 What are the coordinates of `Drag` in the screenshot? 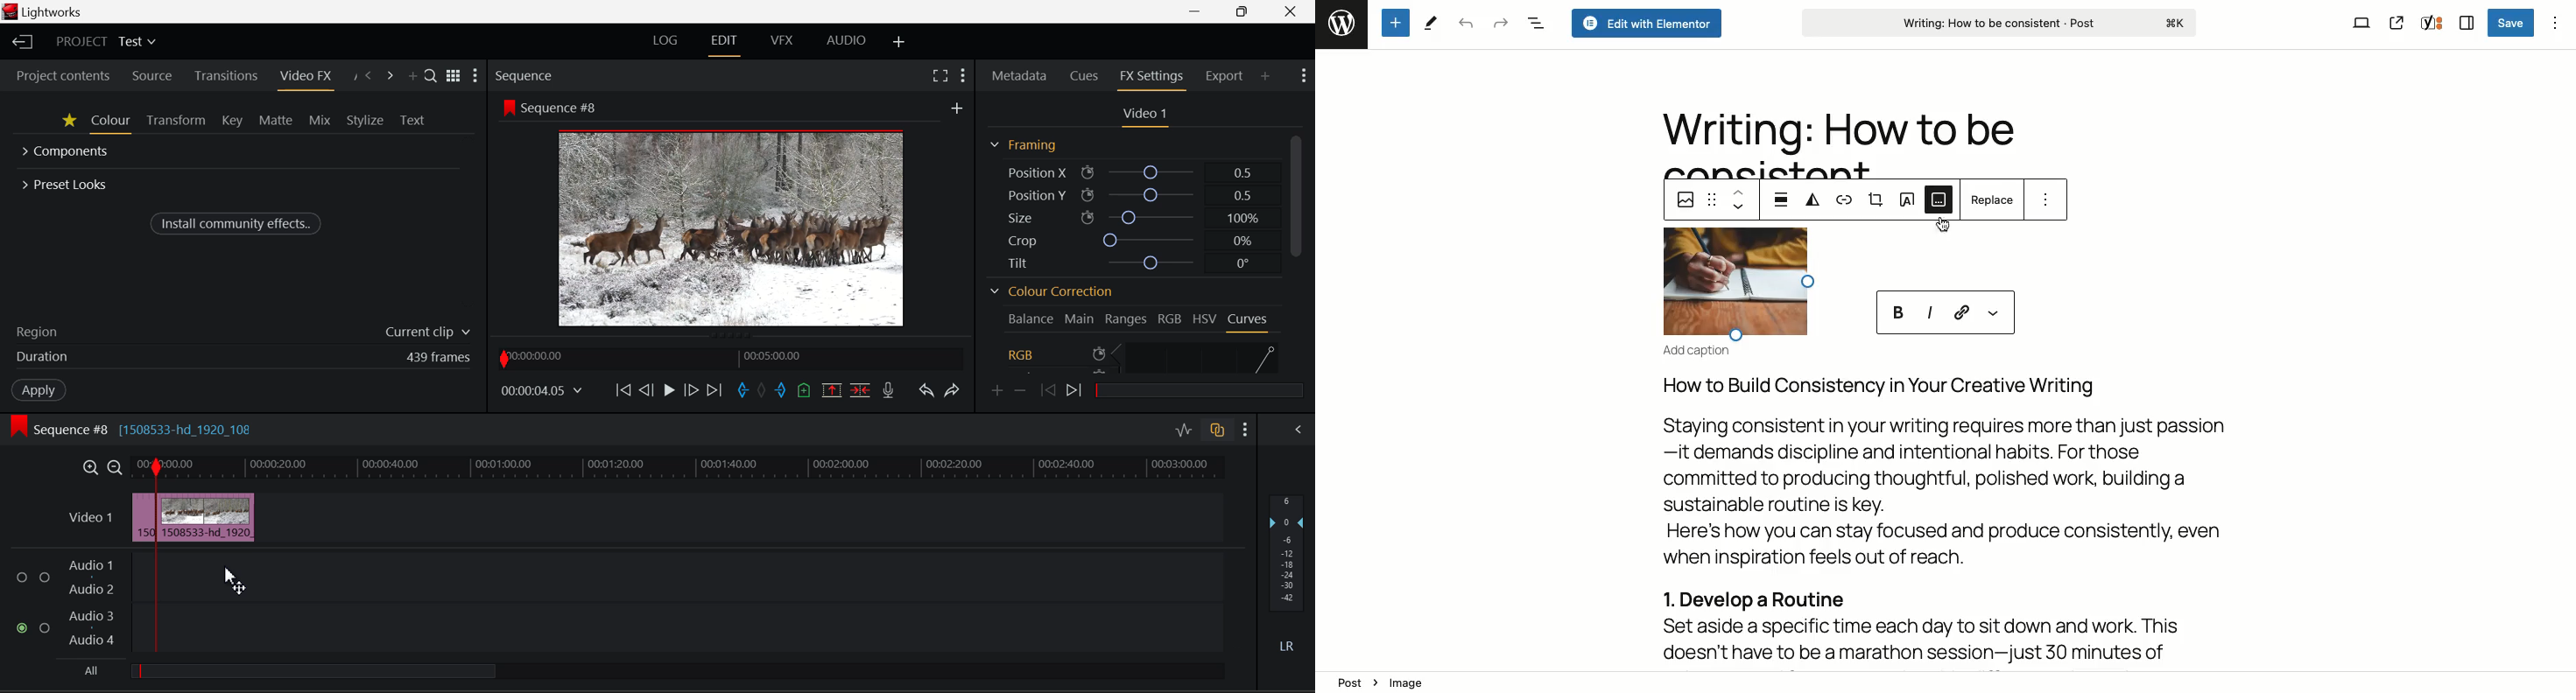 It's located at (1713, 200).